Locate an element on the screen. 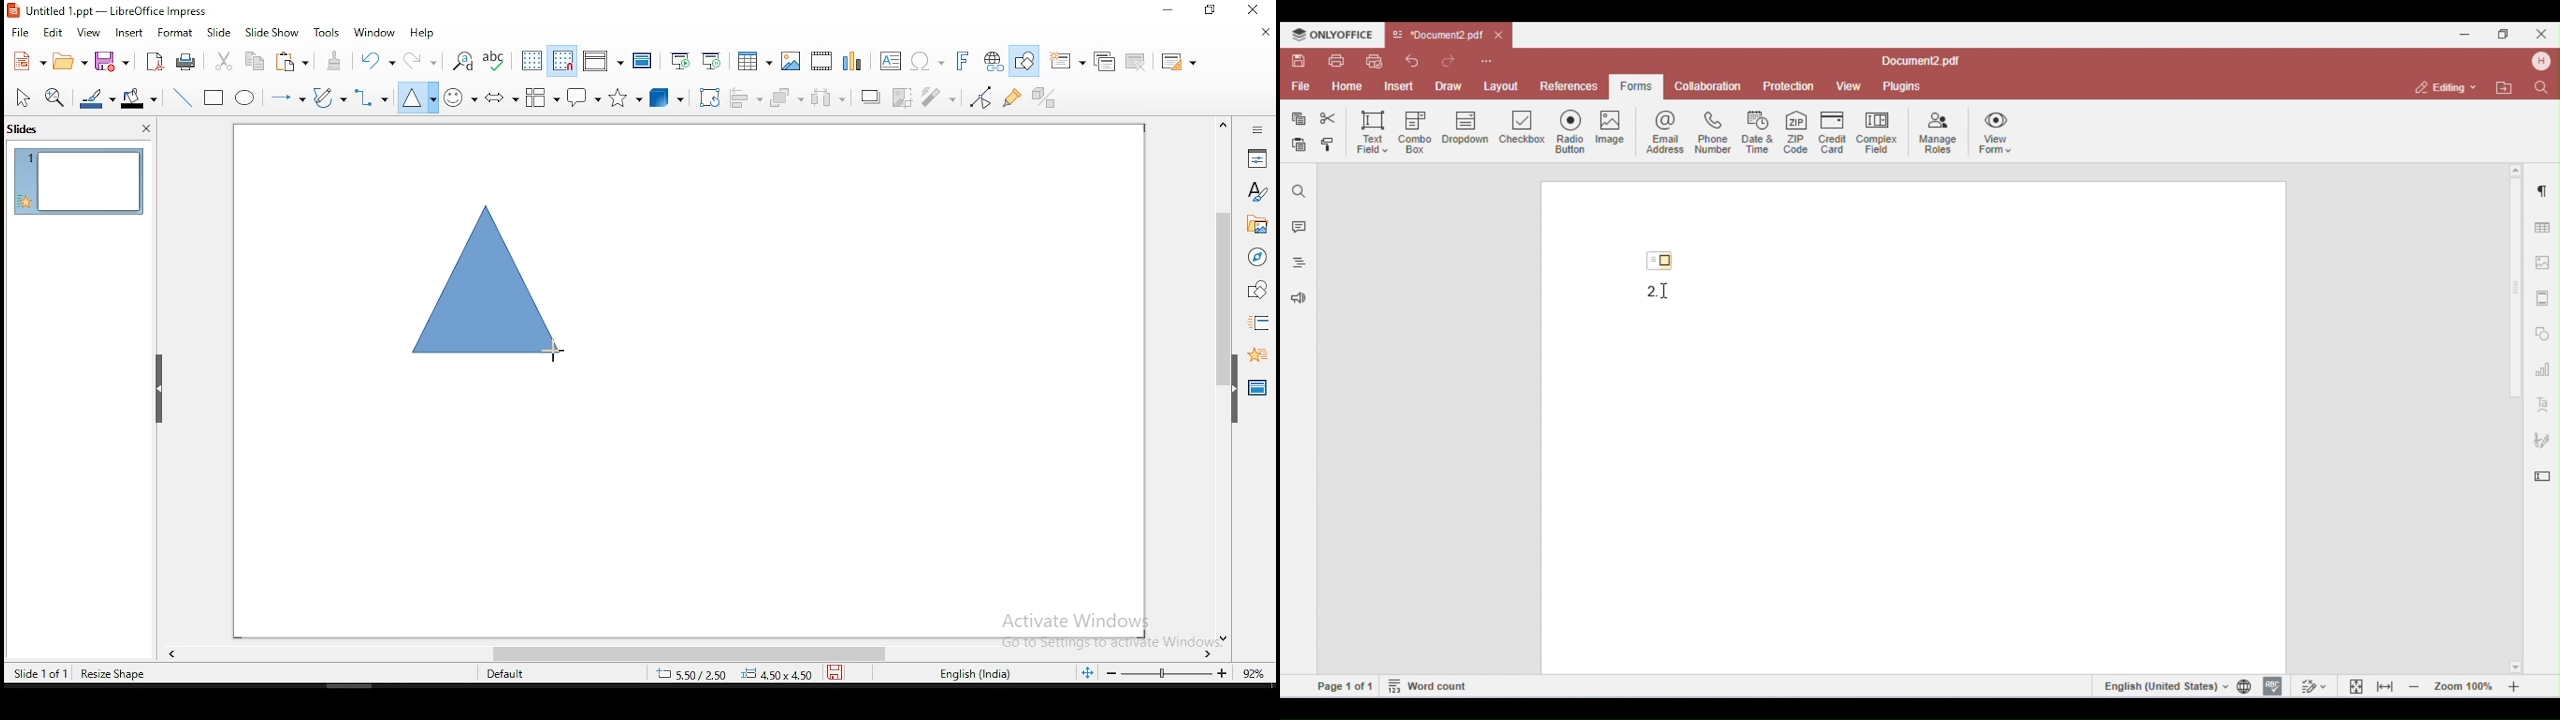  start from first slide is located at coordinates (680, 60).